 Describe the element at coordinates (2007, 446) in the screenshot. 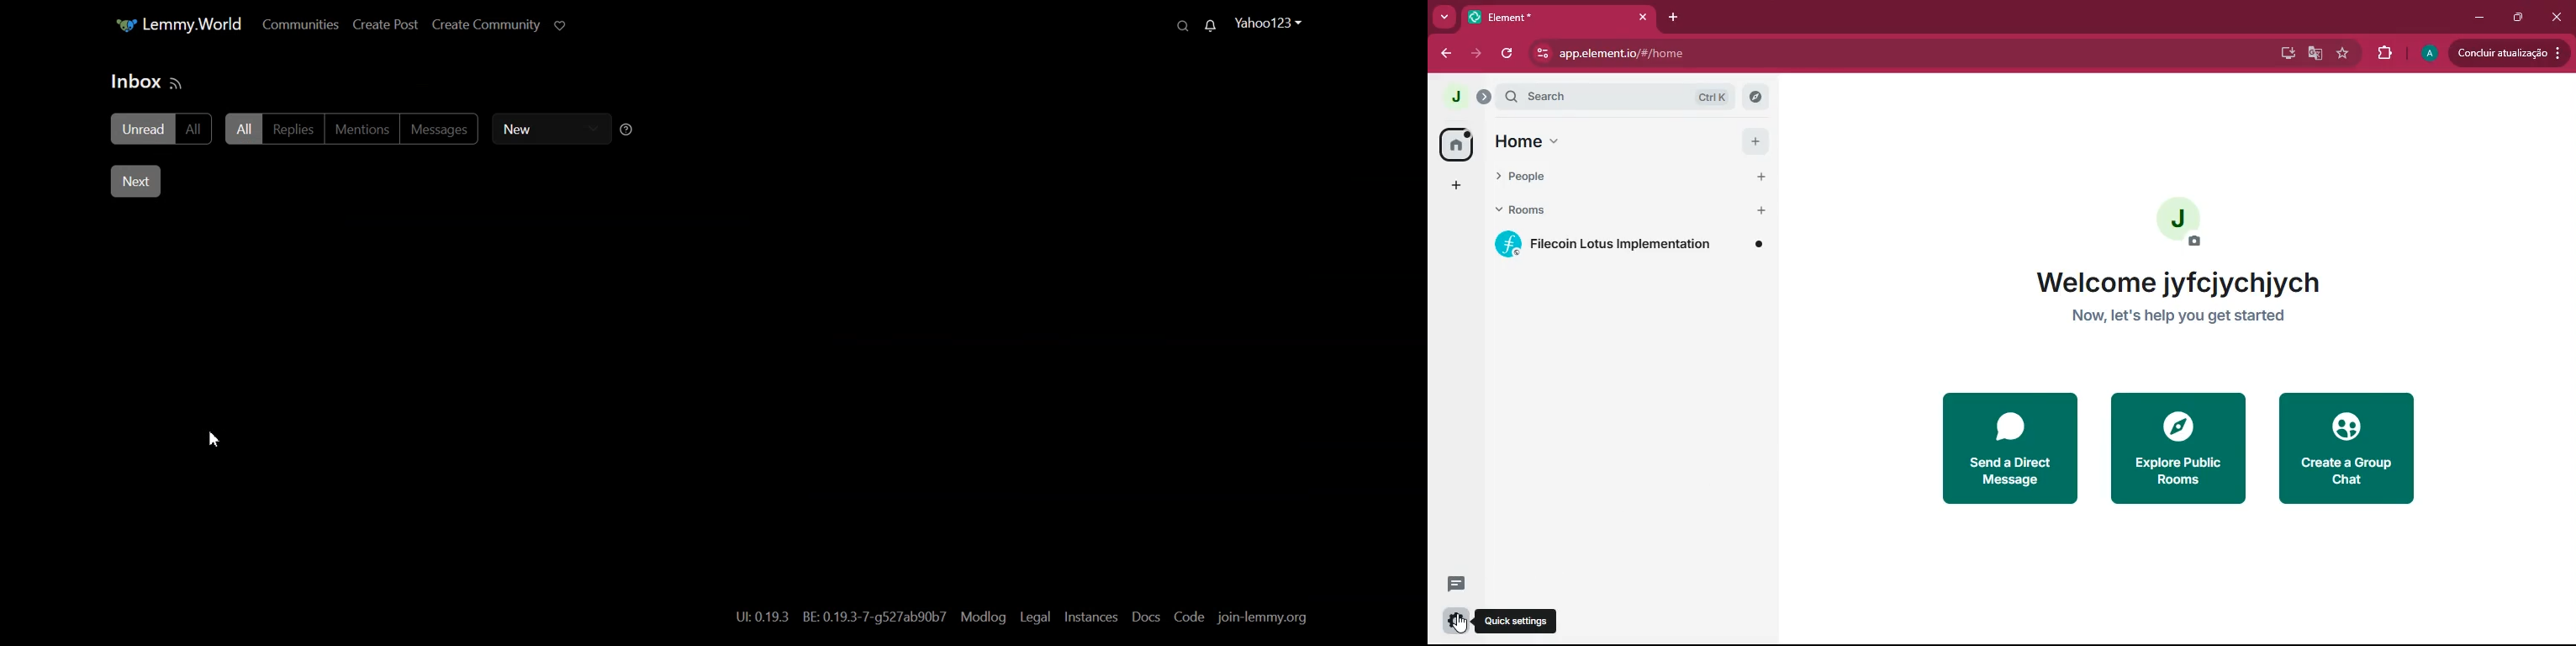

I see `send a direct message` at that location.